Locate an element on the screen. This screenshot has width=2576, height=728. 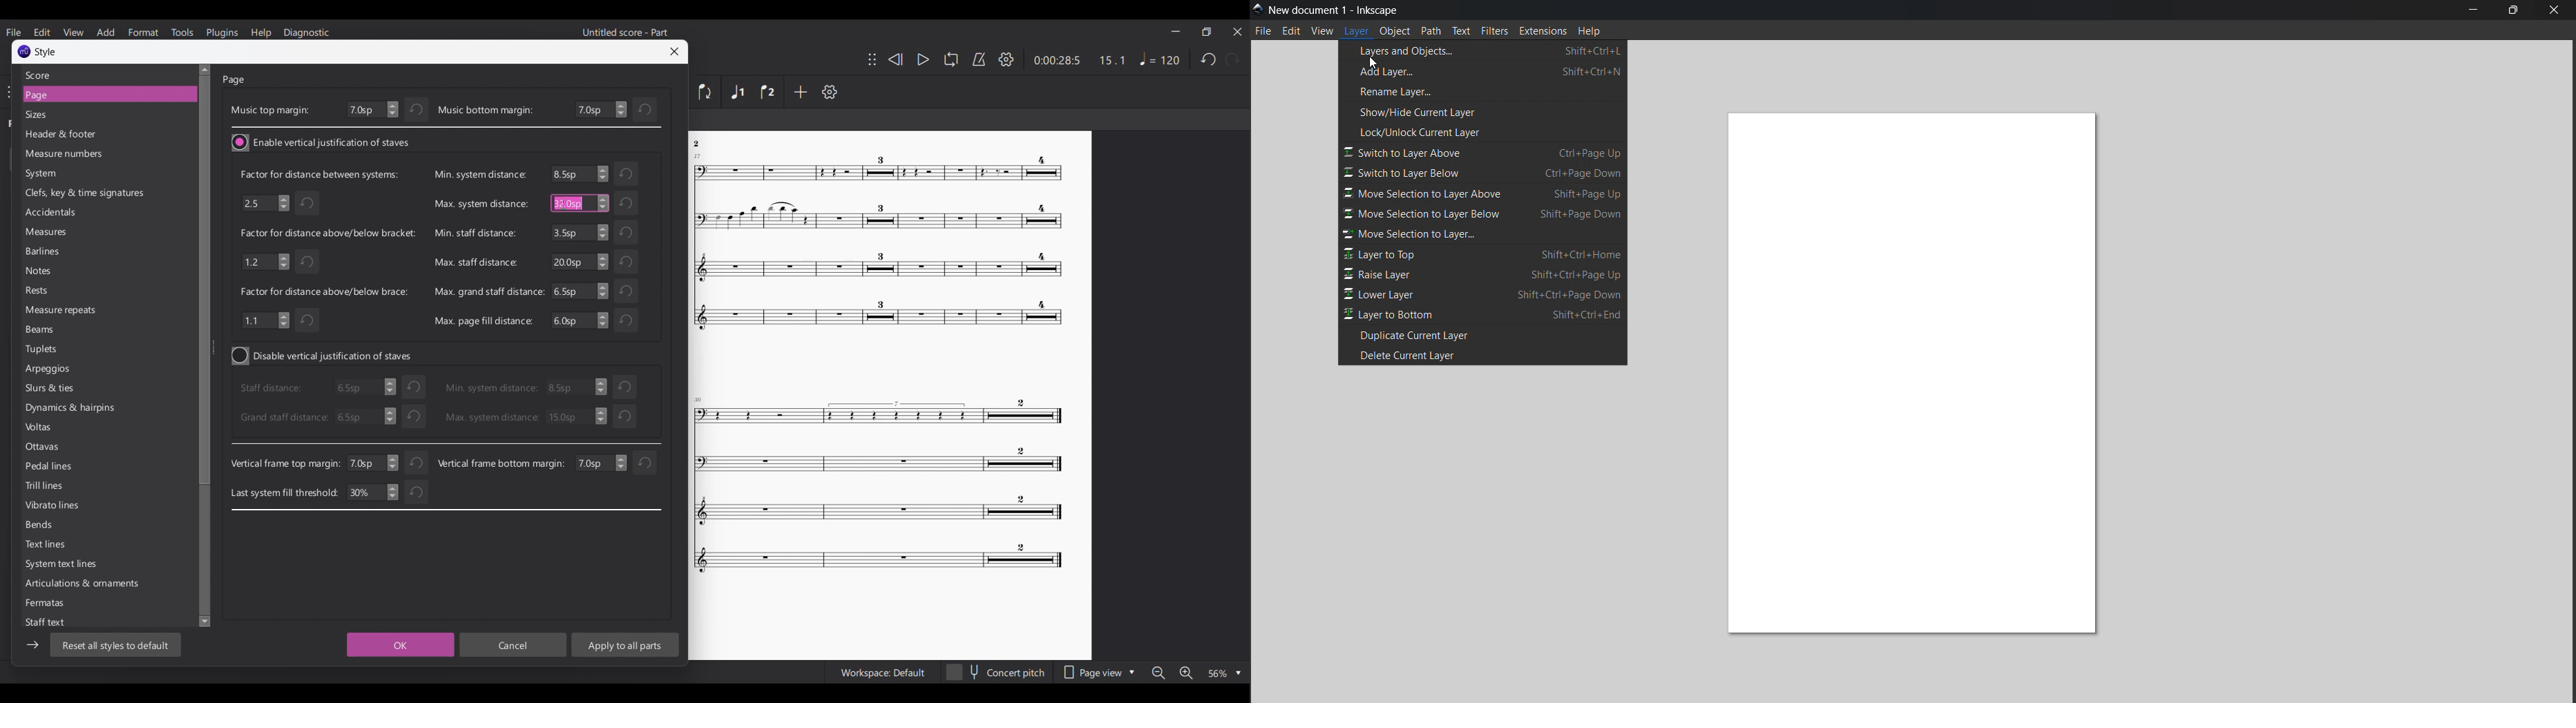
Vibrato lines is located at coordinates (70, 507).